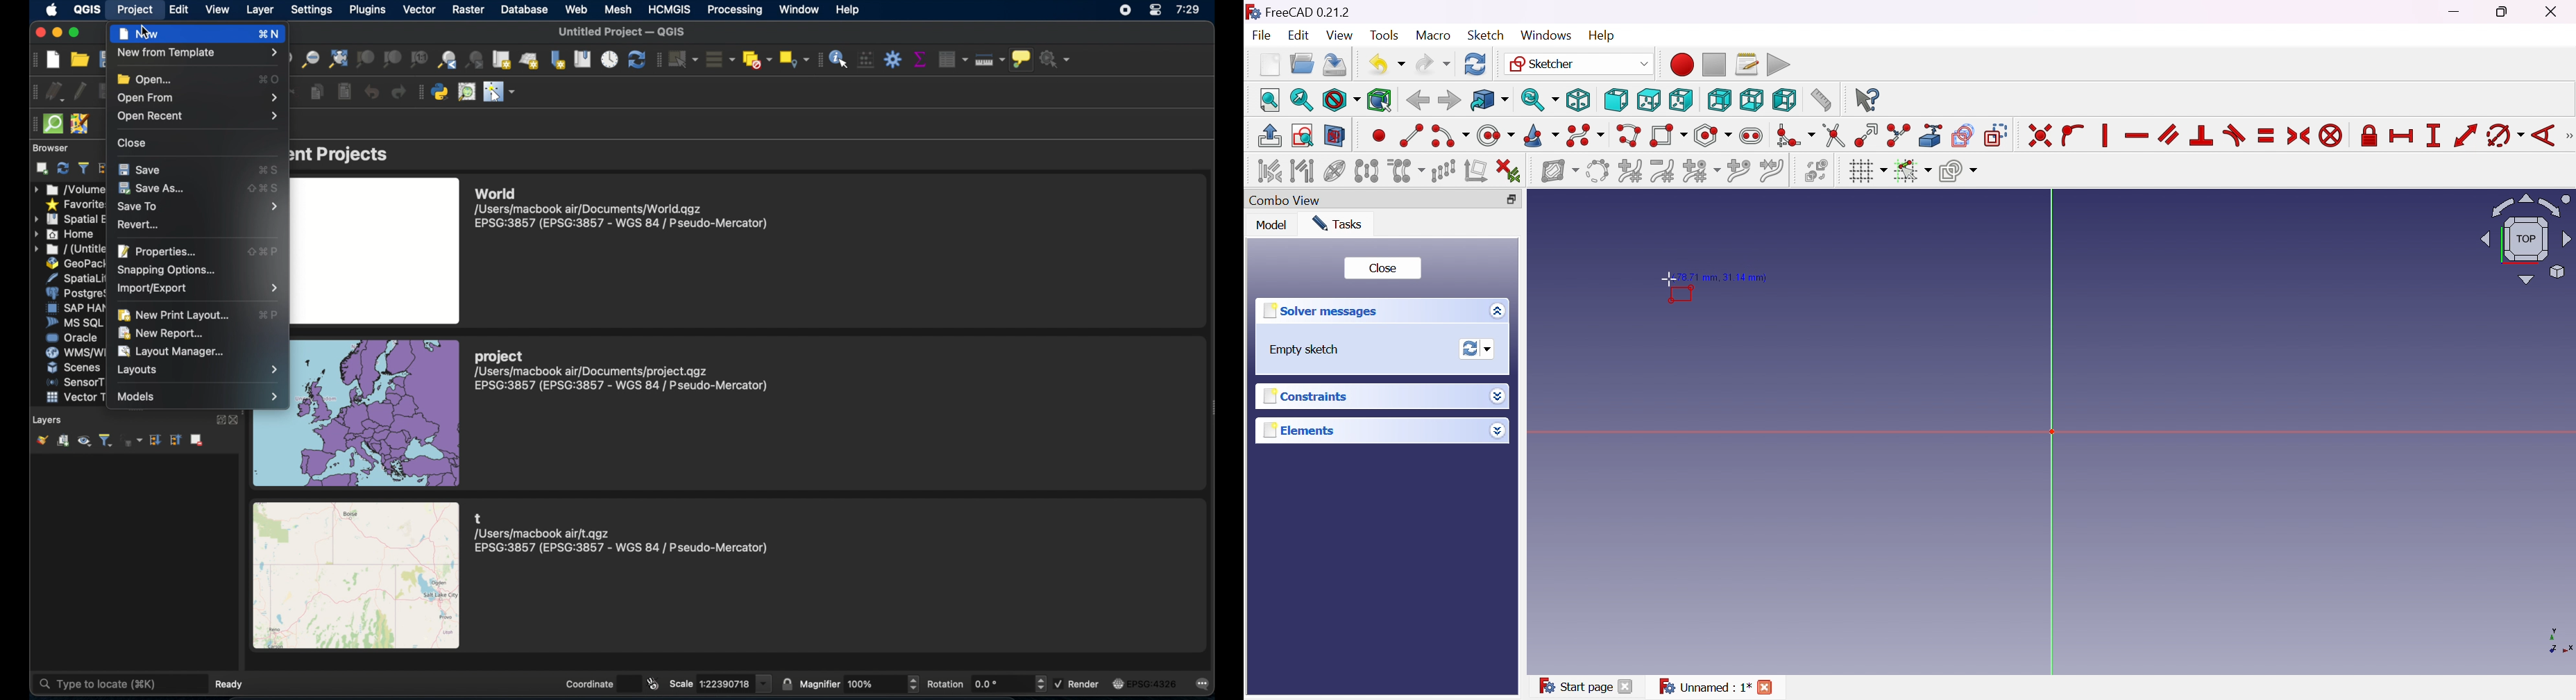 This screenshot has width=2576, height=700. I want to click on plugins toolbar, so click(419, 92).